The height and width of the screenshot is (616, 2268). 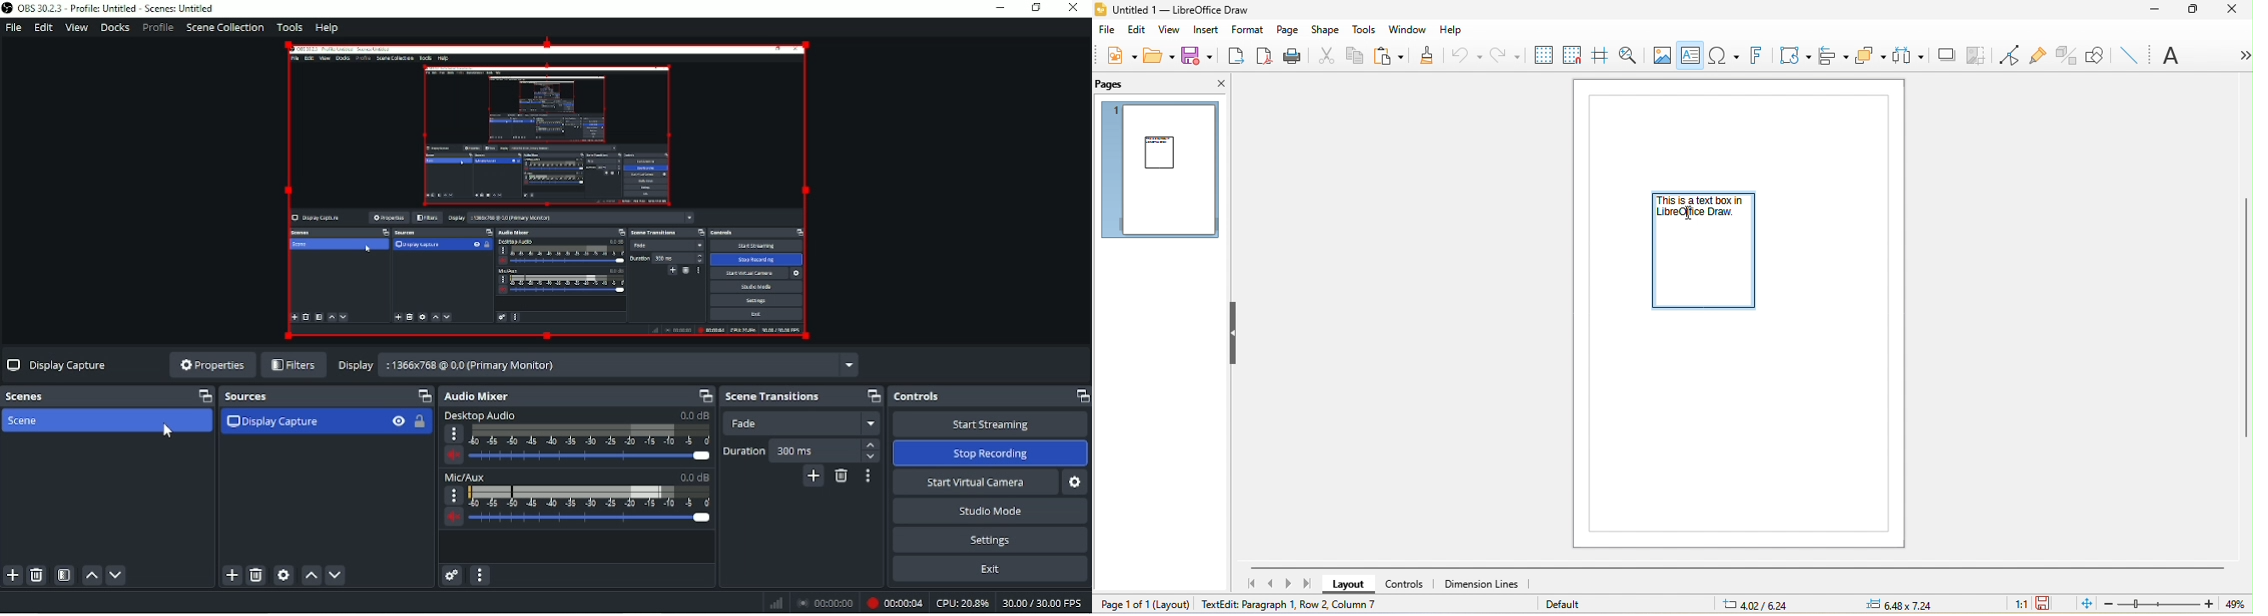 What do you see at coordinates (30, 396) in the screenshot?
I see `Scenes` at bounding box center [30, 396].